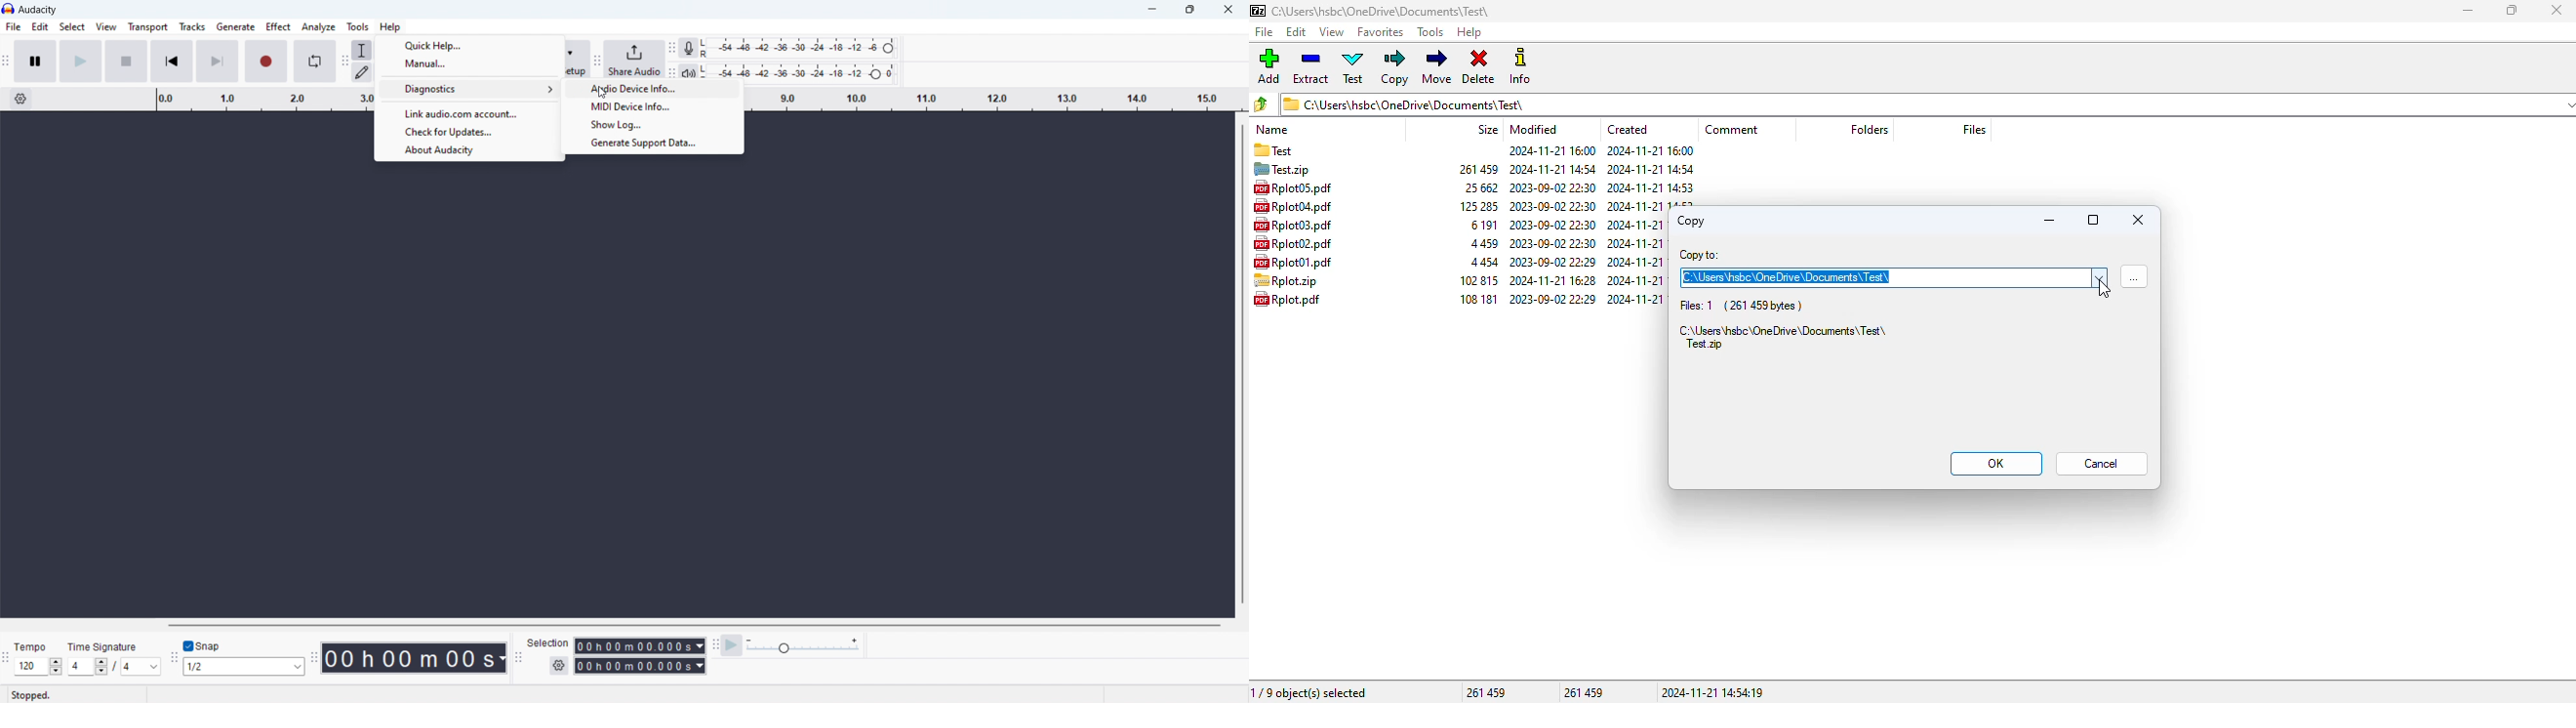 The image size is (2576, 728). I want to click on OK, so click(1996, 464).